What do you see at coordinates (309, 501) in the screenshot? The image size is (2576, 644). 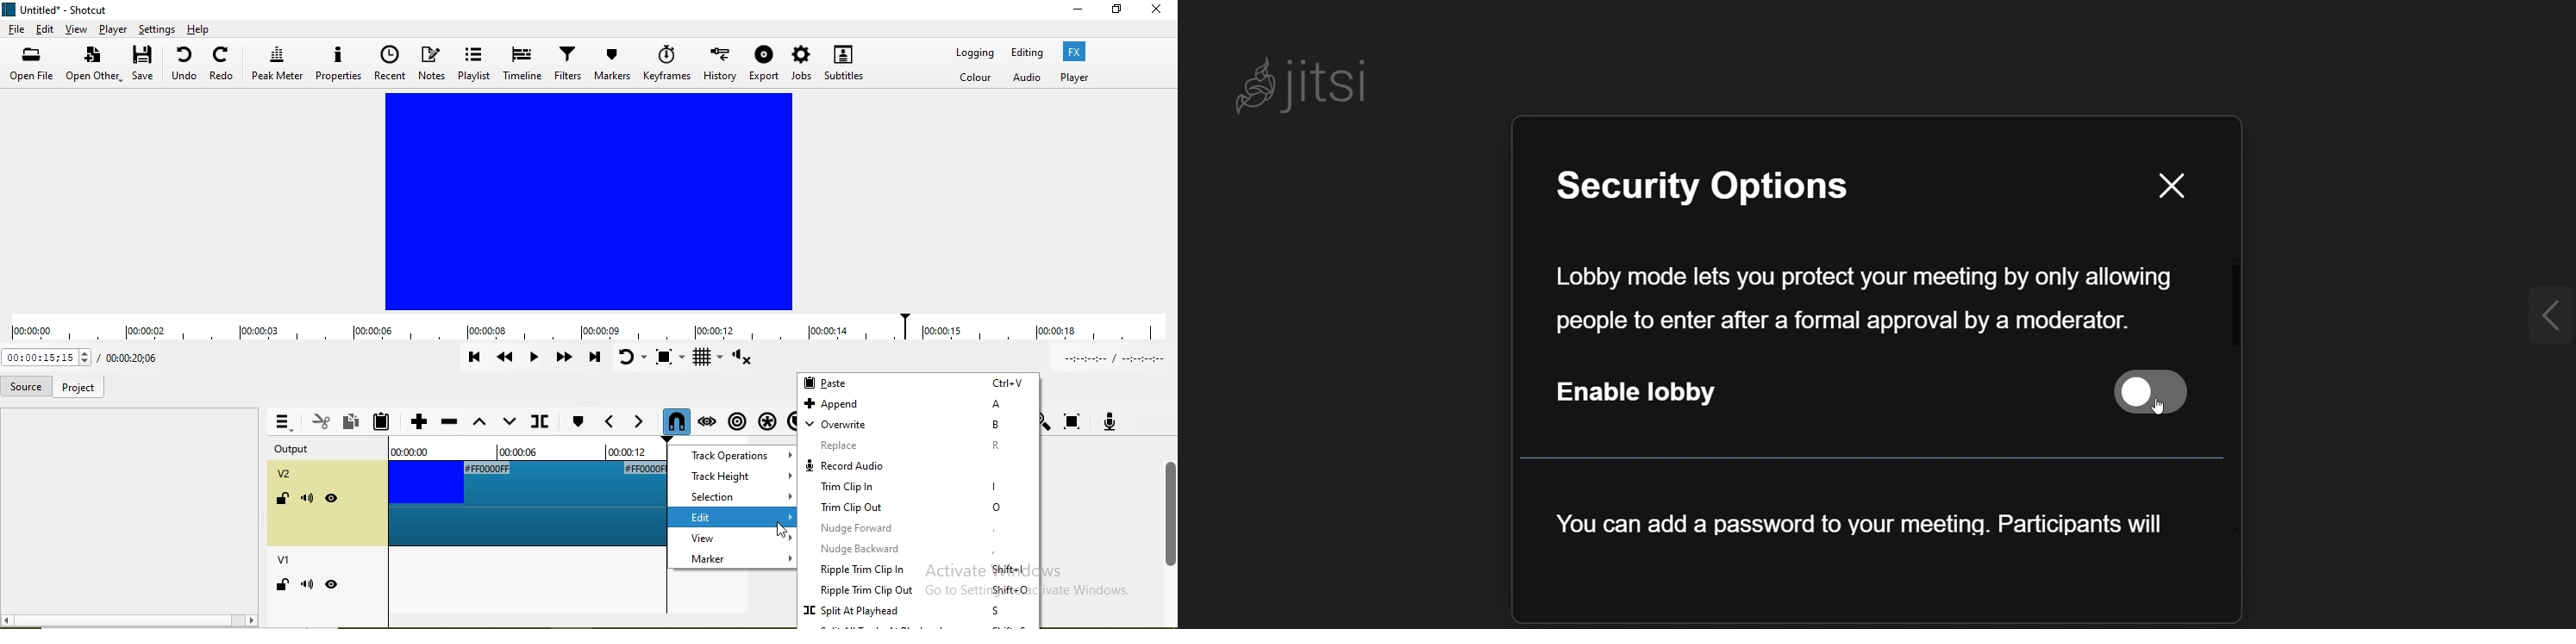 I see `mute` at bounding box center [309, 501].